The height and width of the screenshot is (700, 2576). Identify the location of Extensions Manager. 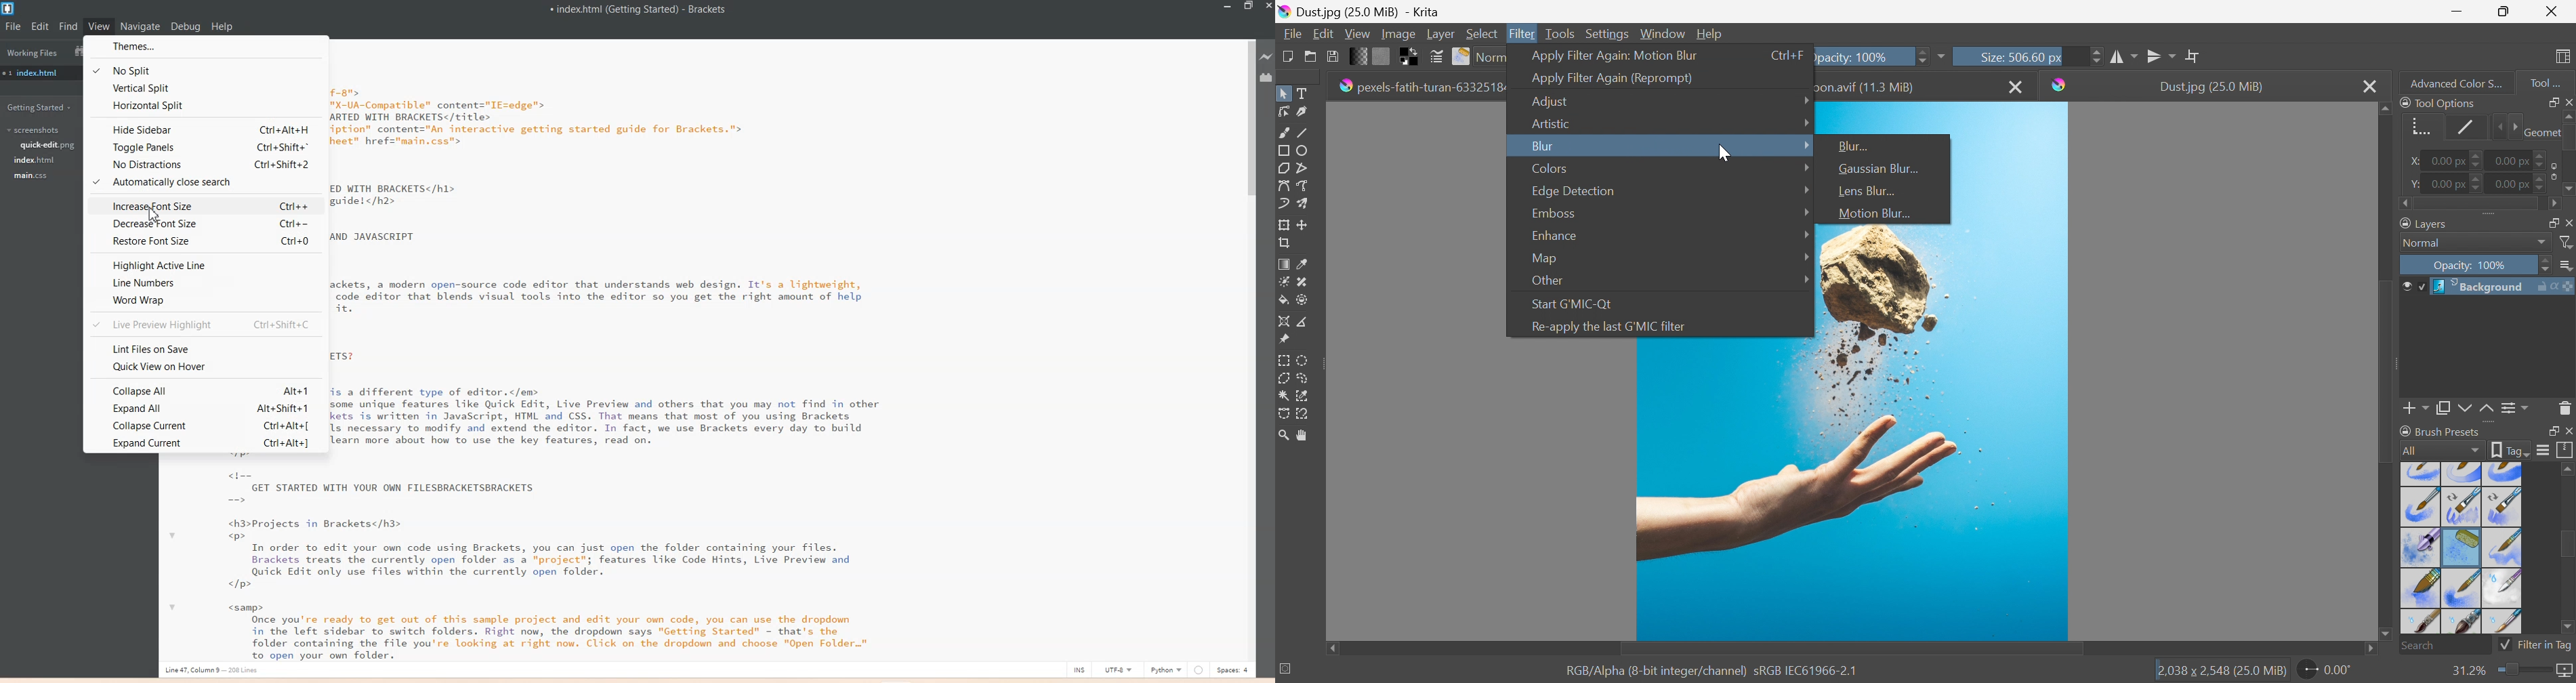
(1267, 78).